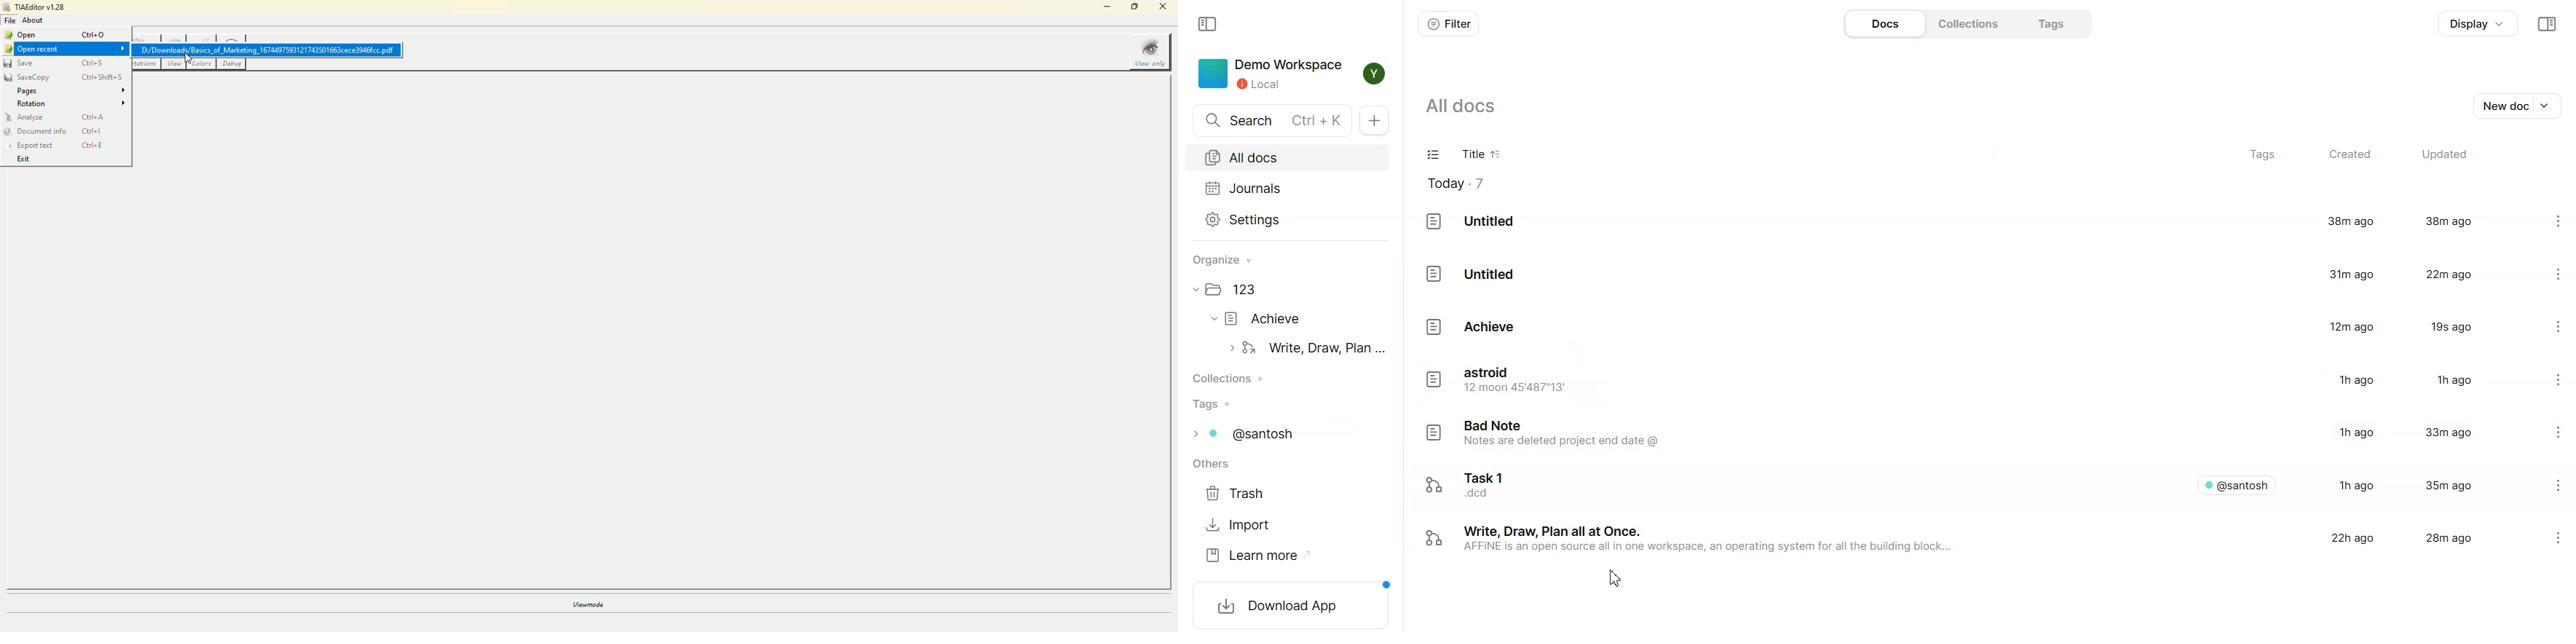  Describe the element at coordinates (1273, 121) in the screenshot. I see `Search doc` at that location.